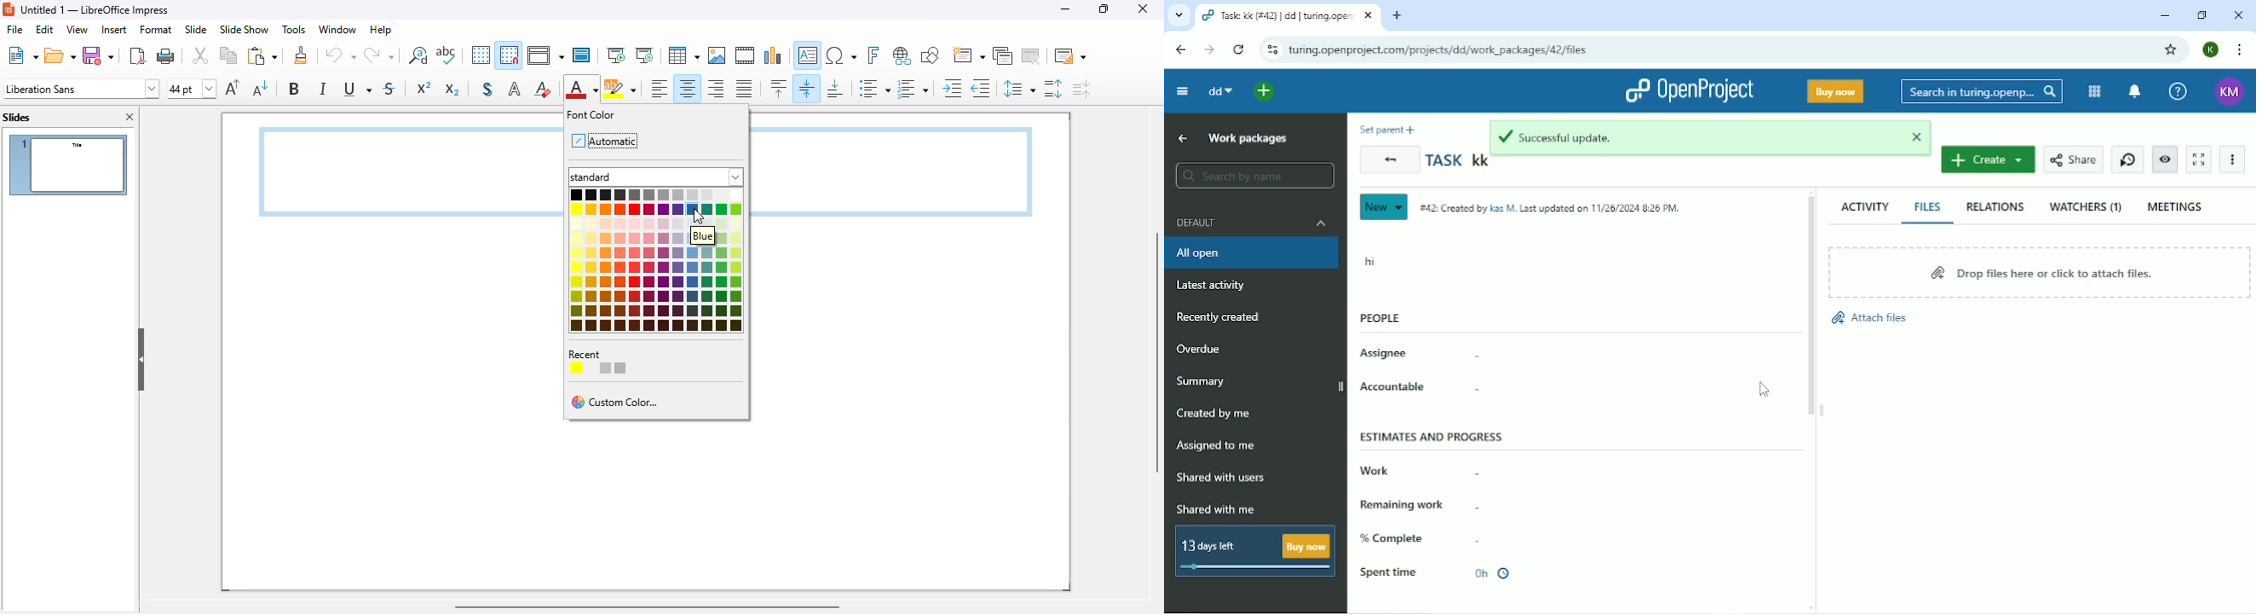 The height and width of the screenshot is (616, 2268). Describe the element at coordinates (745, 55) in the screenshot. I see `insert audio or video` at that location.